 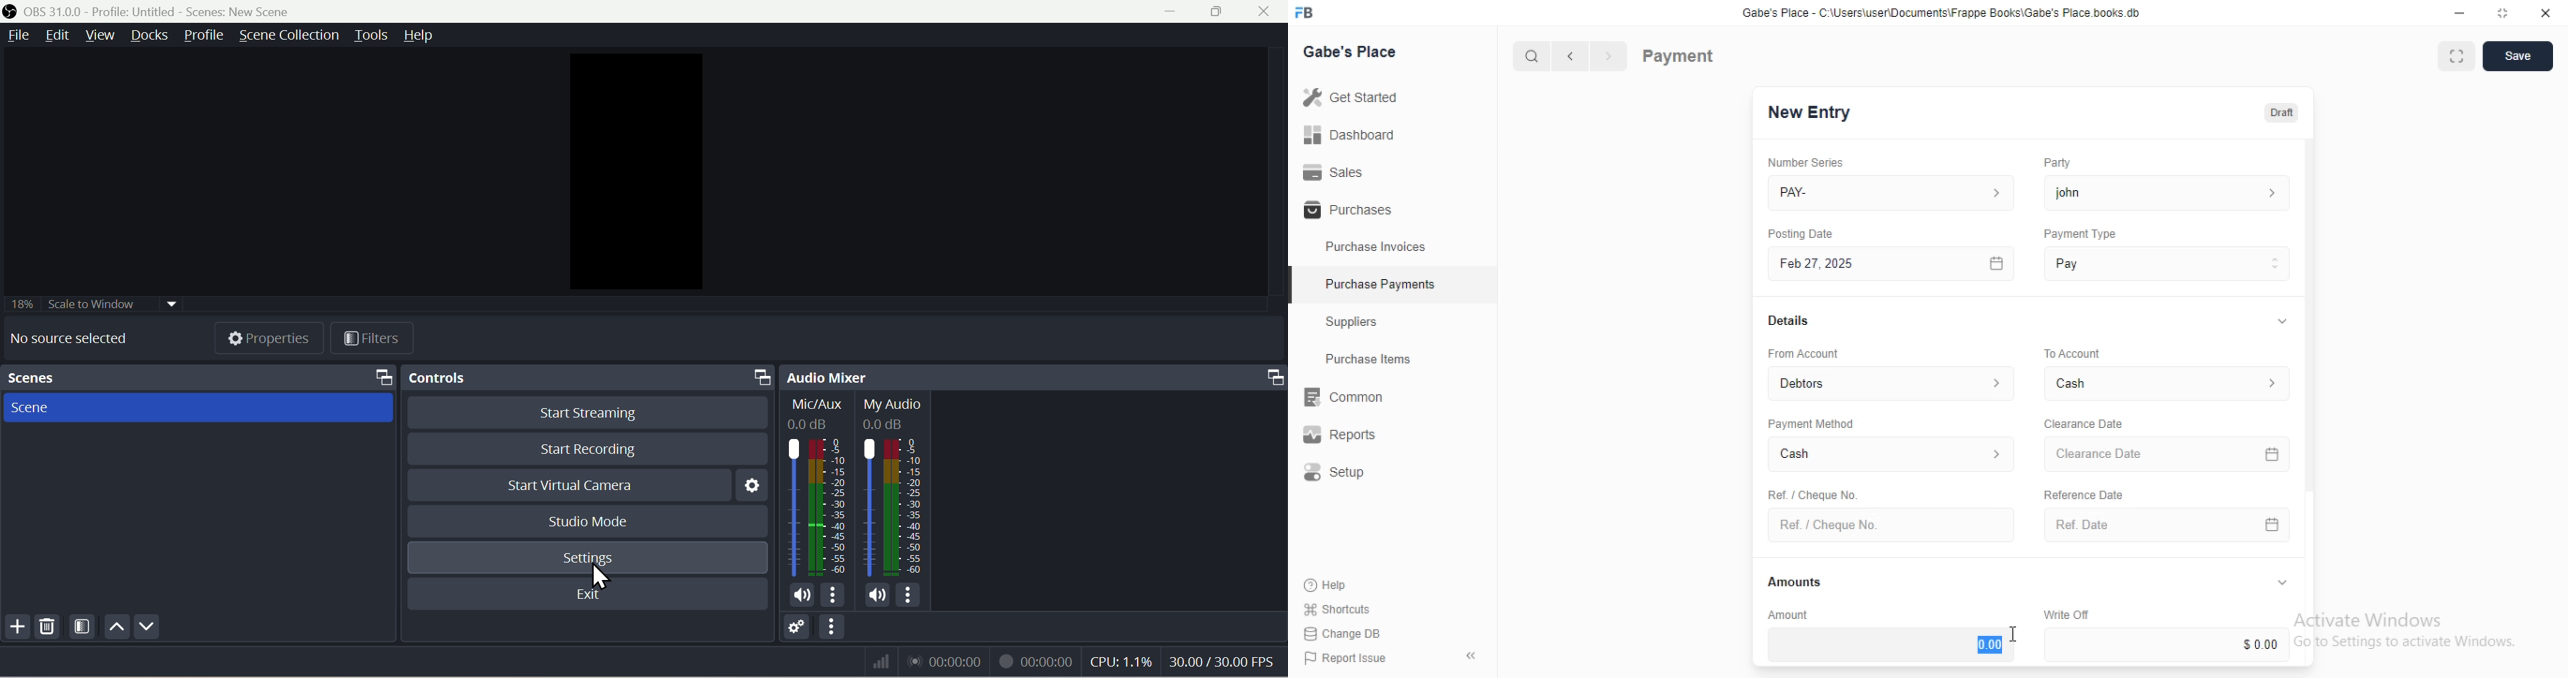 I want to click on Up, so click(x=117, y=629).